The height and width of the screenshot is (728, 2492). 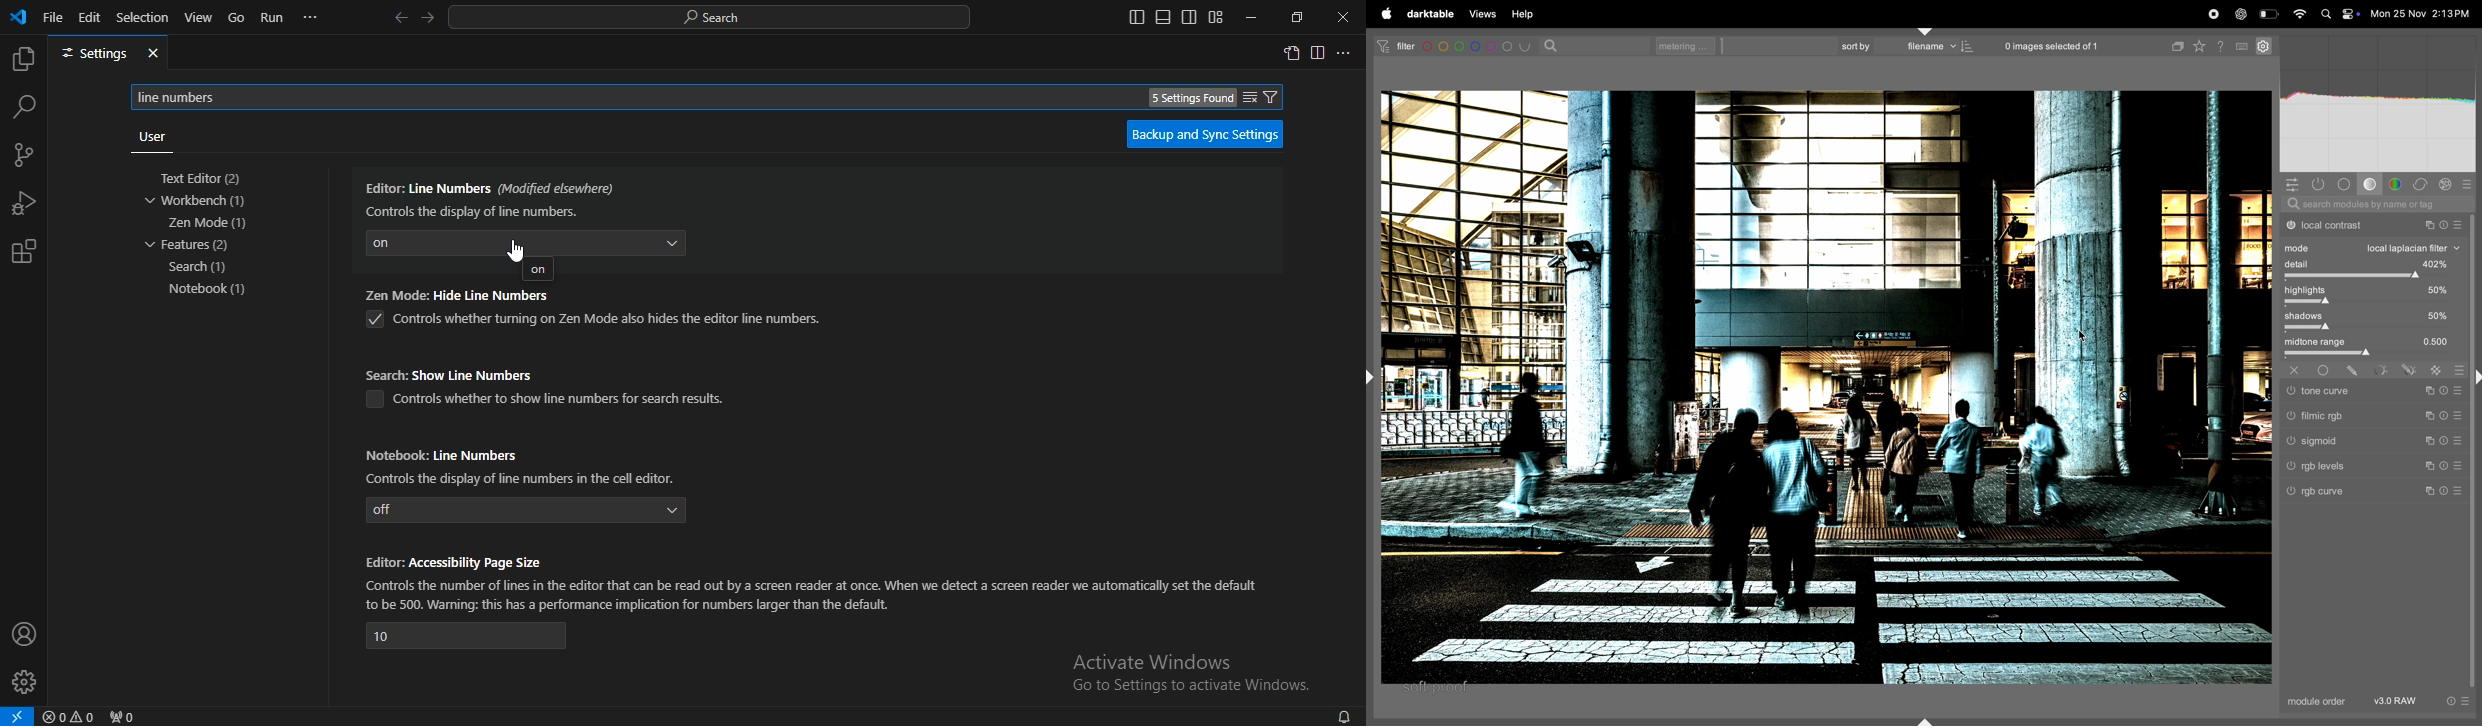 I want to click on rgb levels, so click(x=2368, y=468).